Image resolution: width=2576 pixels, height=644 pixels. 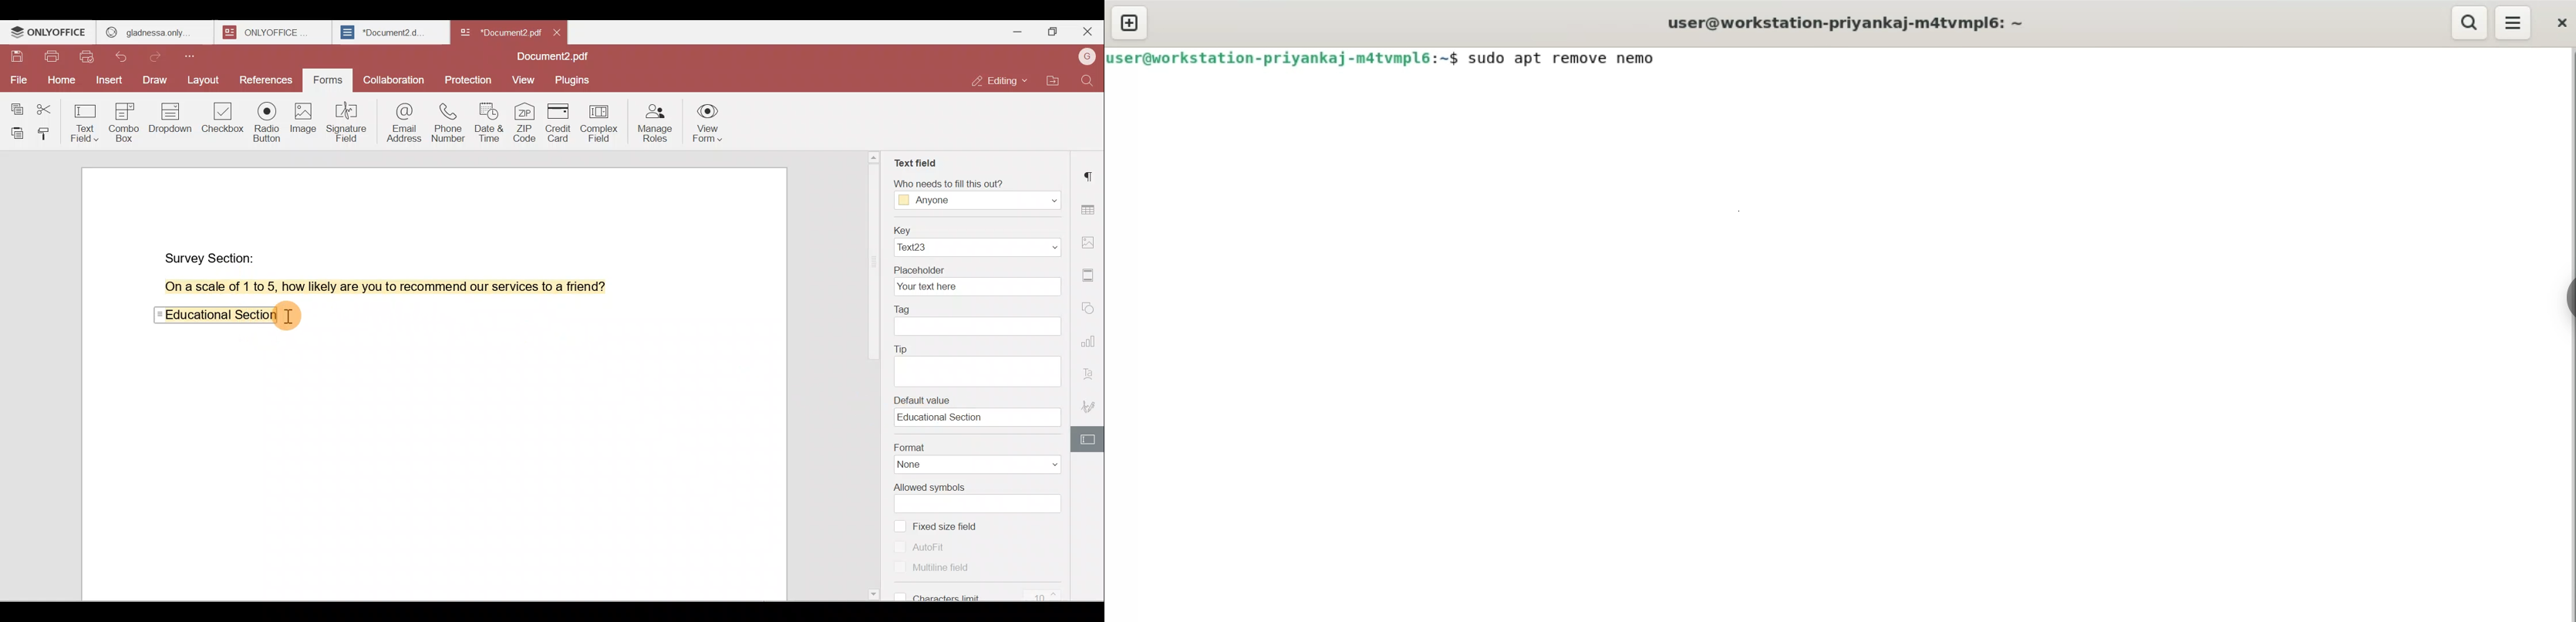 What do you see at coordinates (1091, 274) in the screenshot?
I see `Header & footer settings` at bounding box center [1091, 274].